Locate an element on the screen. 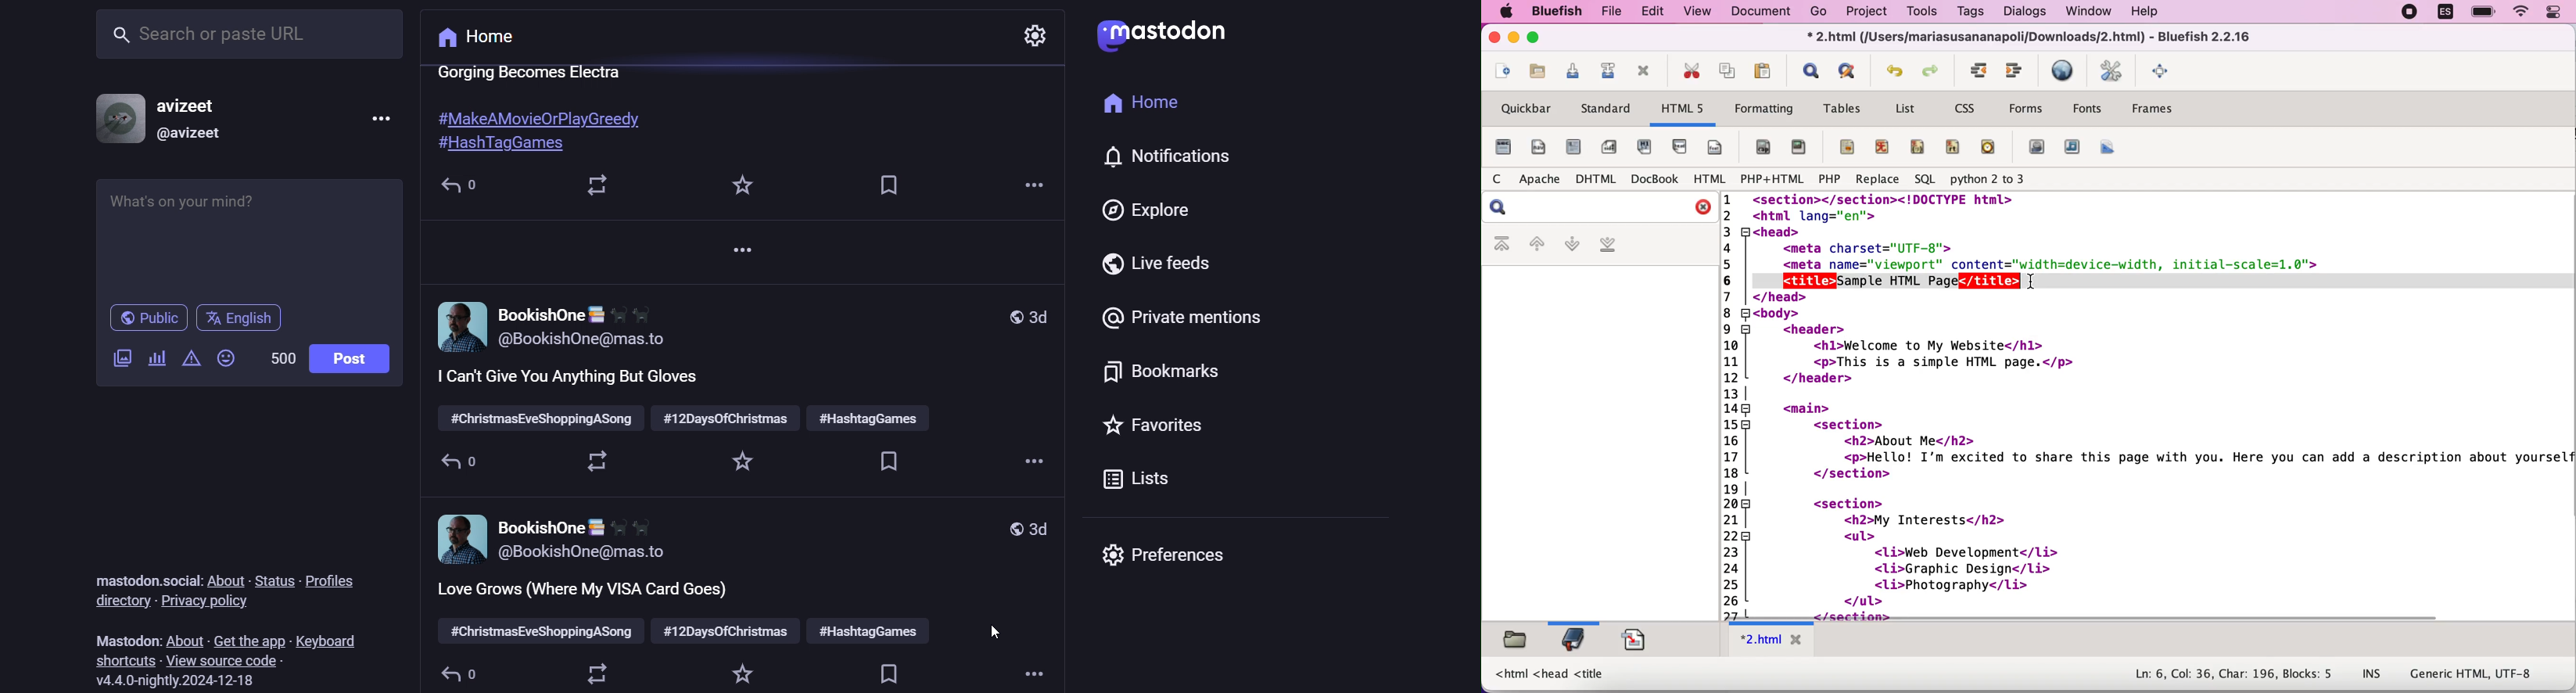  save is located at coordinates (1573, 71).